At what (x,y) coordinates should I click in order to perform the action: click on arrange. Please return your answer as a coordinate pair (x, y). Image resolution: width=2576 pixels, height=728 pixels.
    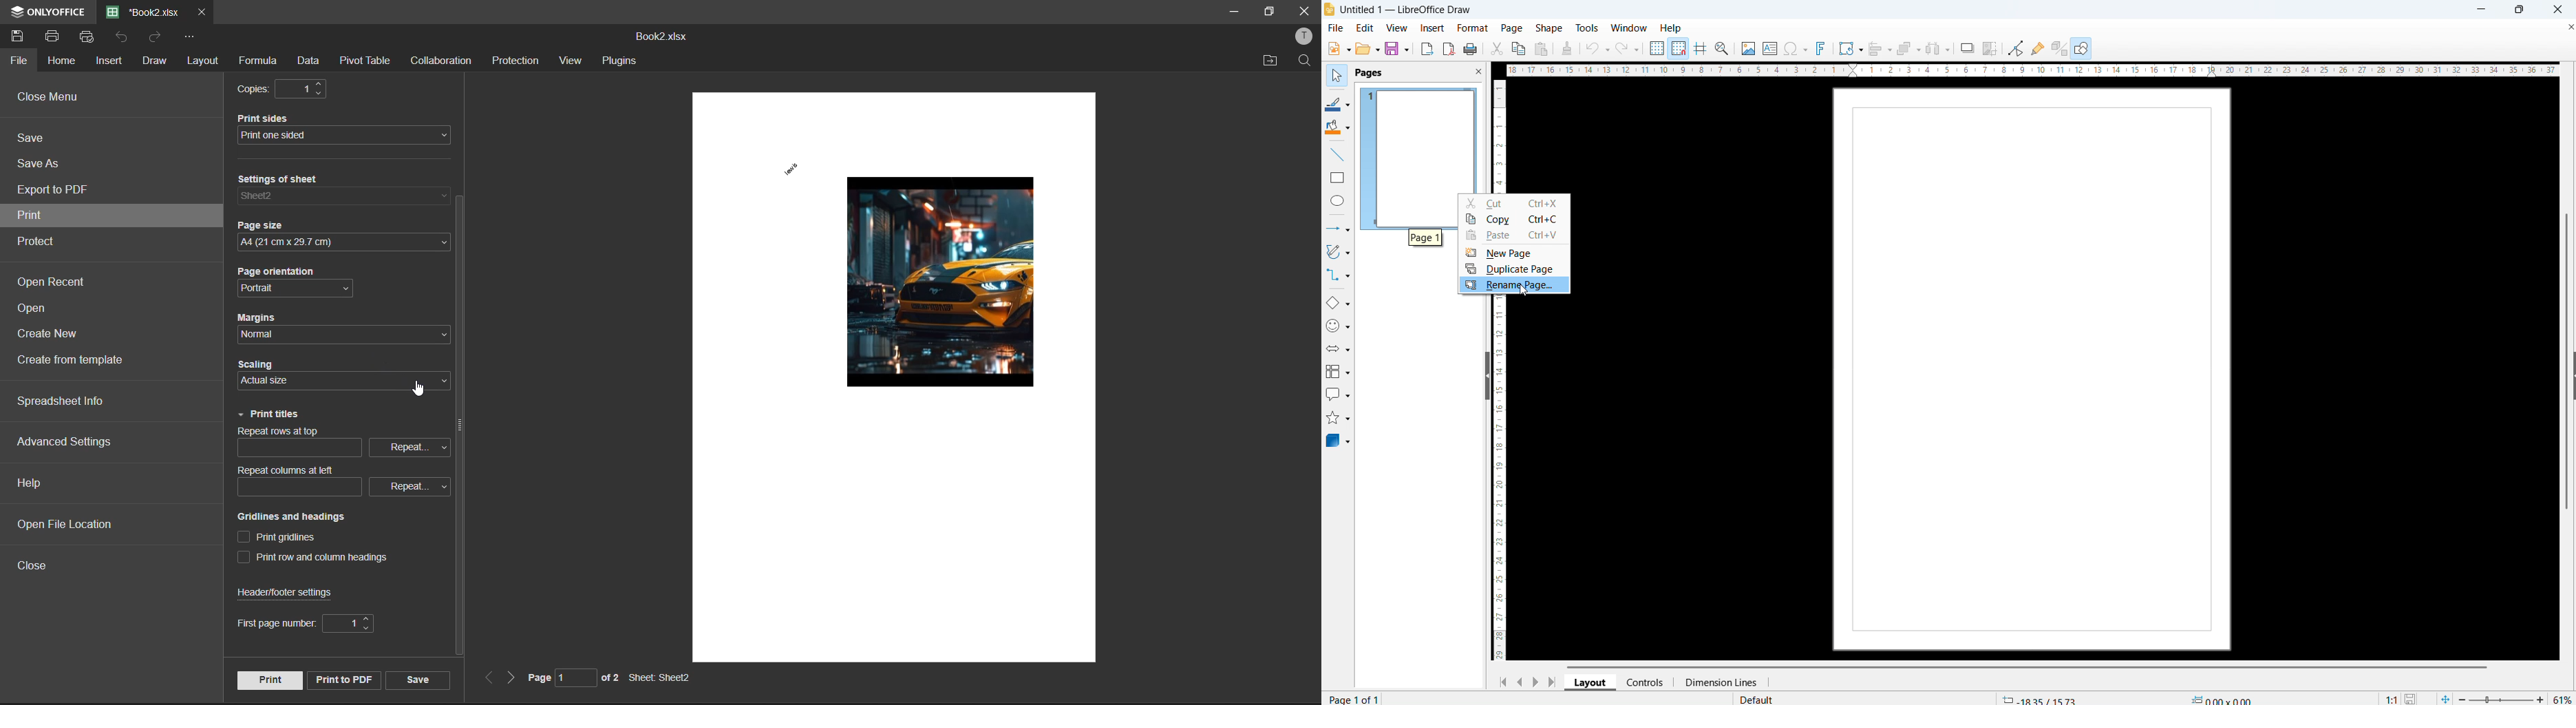
    Looking at the image, I should click on (1908, 48).